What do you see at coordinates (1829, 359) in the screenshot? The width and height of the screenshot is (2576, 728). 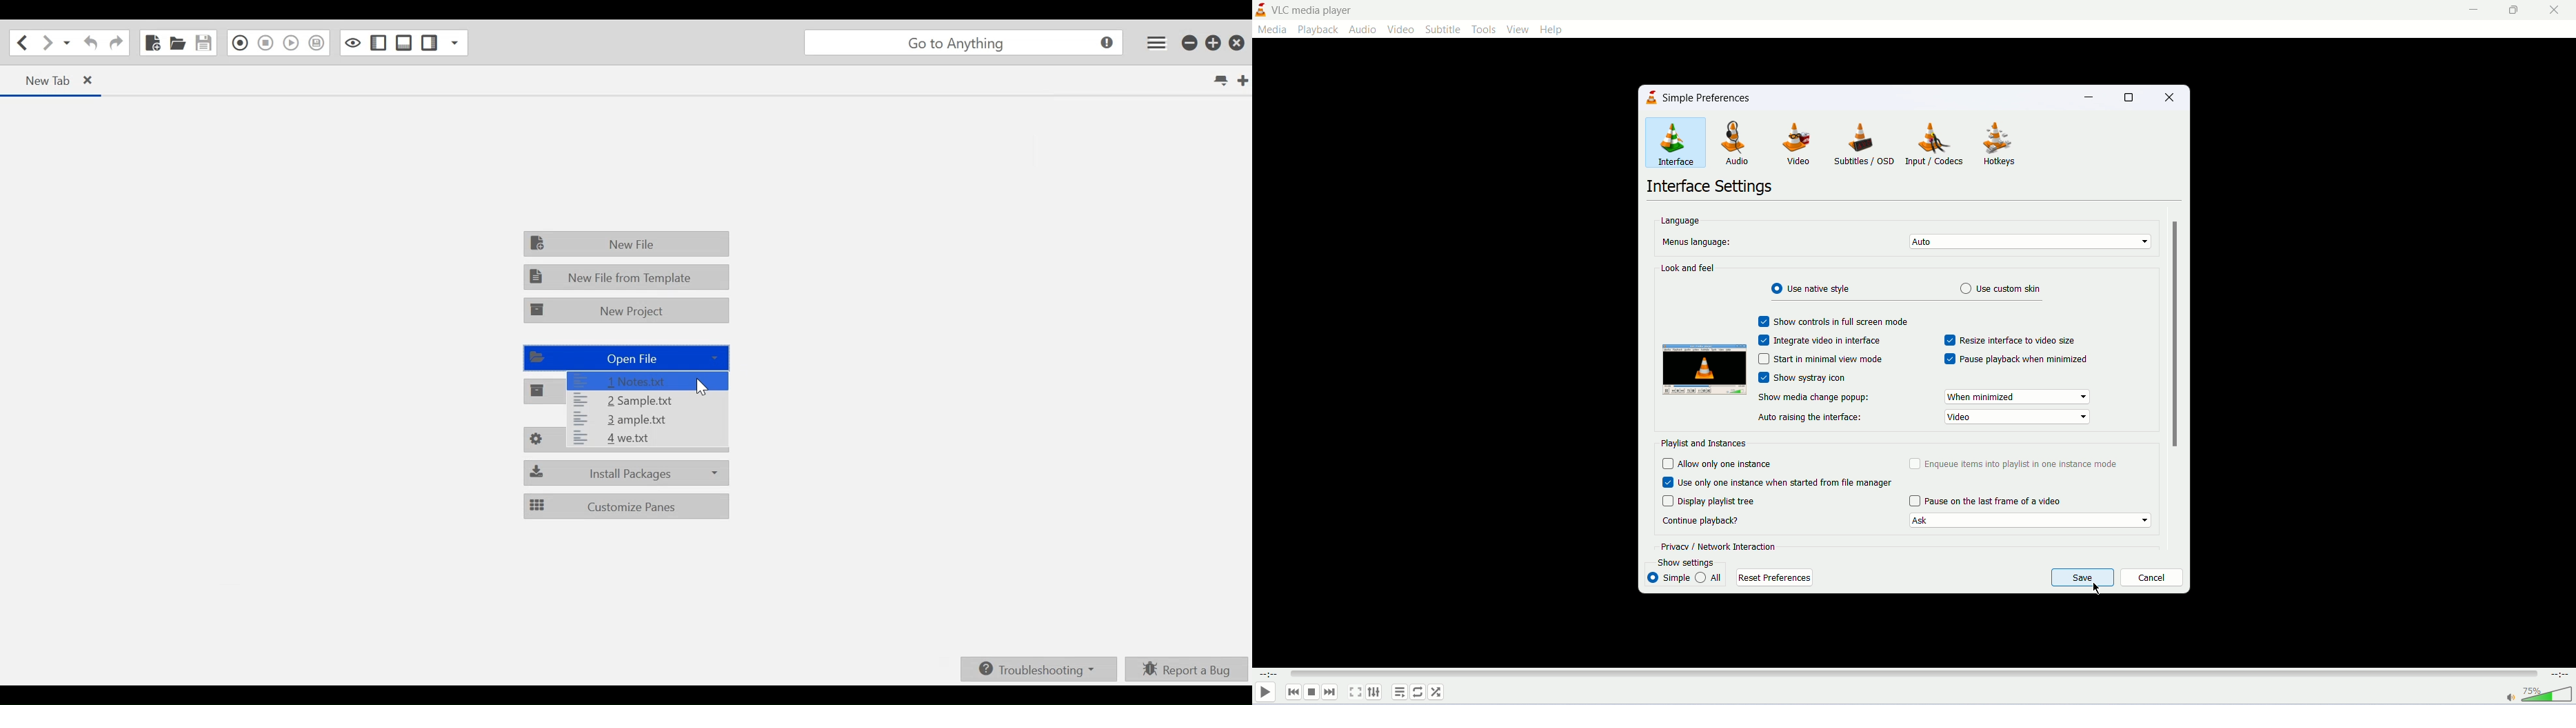 I see `start minimal view mode` at bounding box center [1829, 359].